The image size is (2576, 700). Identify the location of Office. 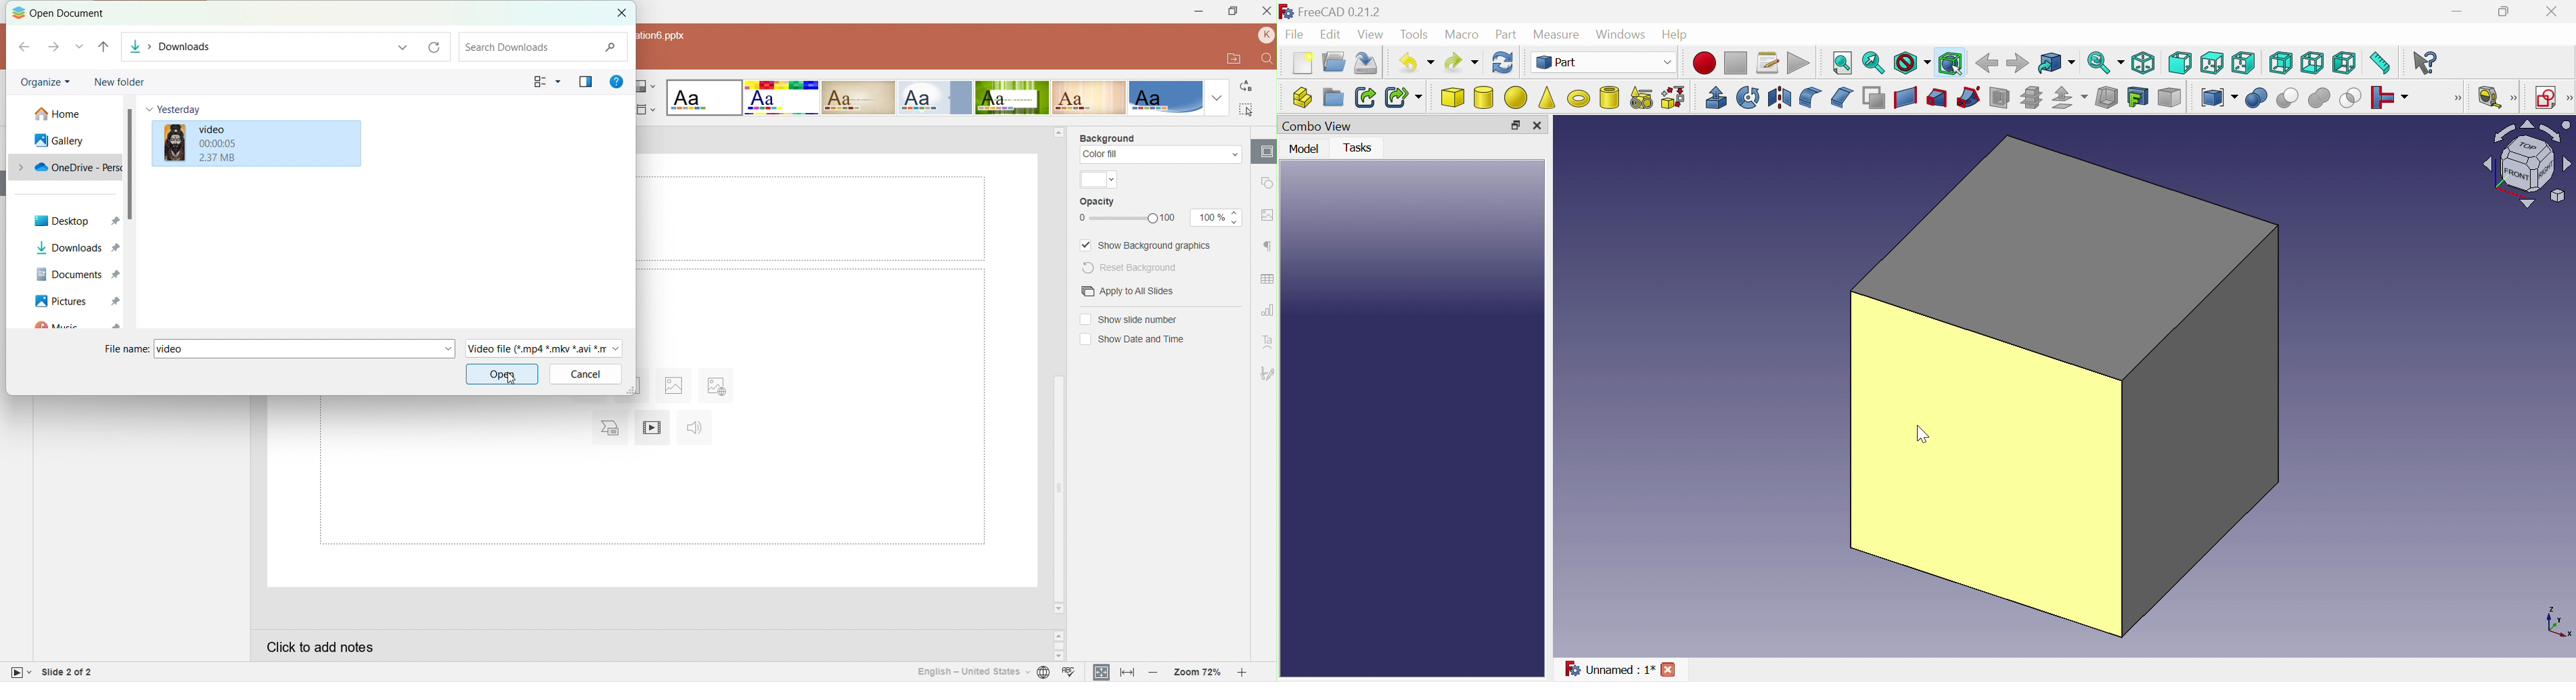
(1166, 98).